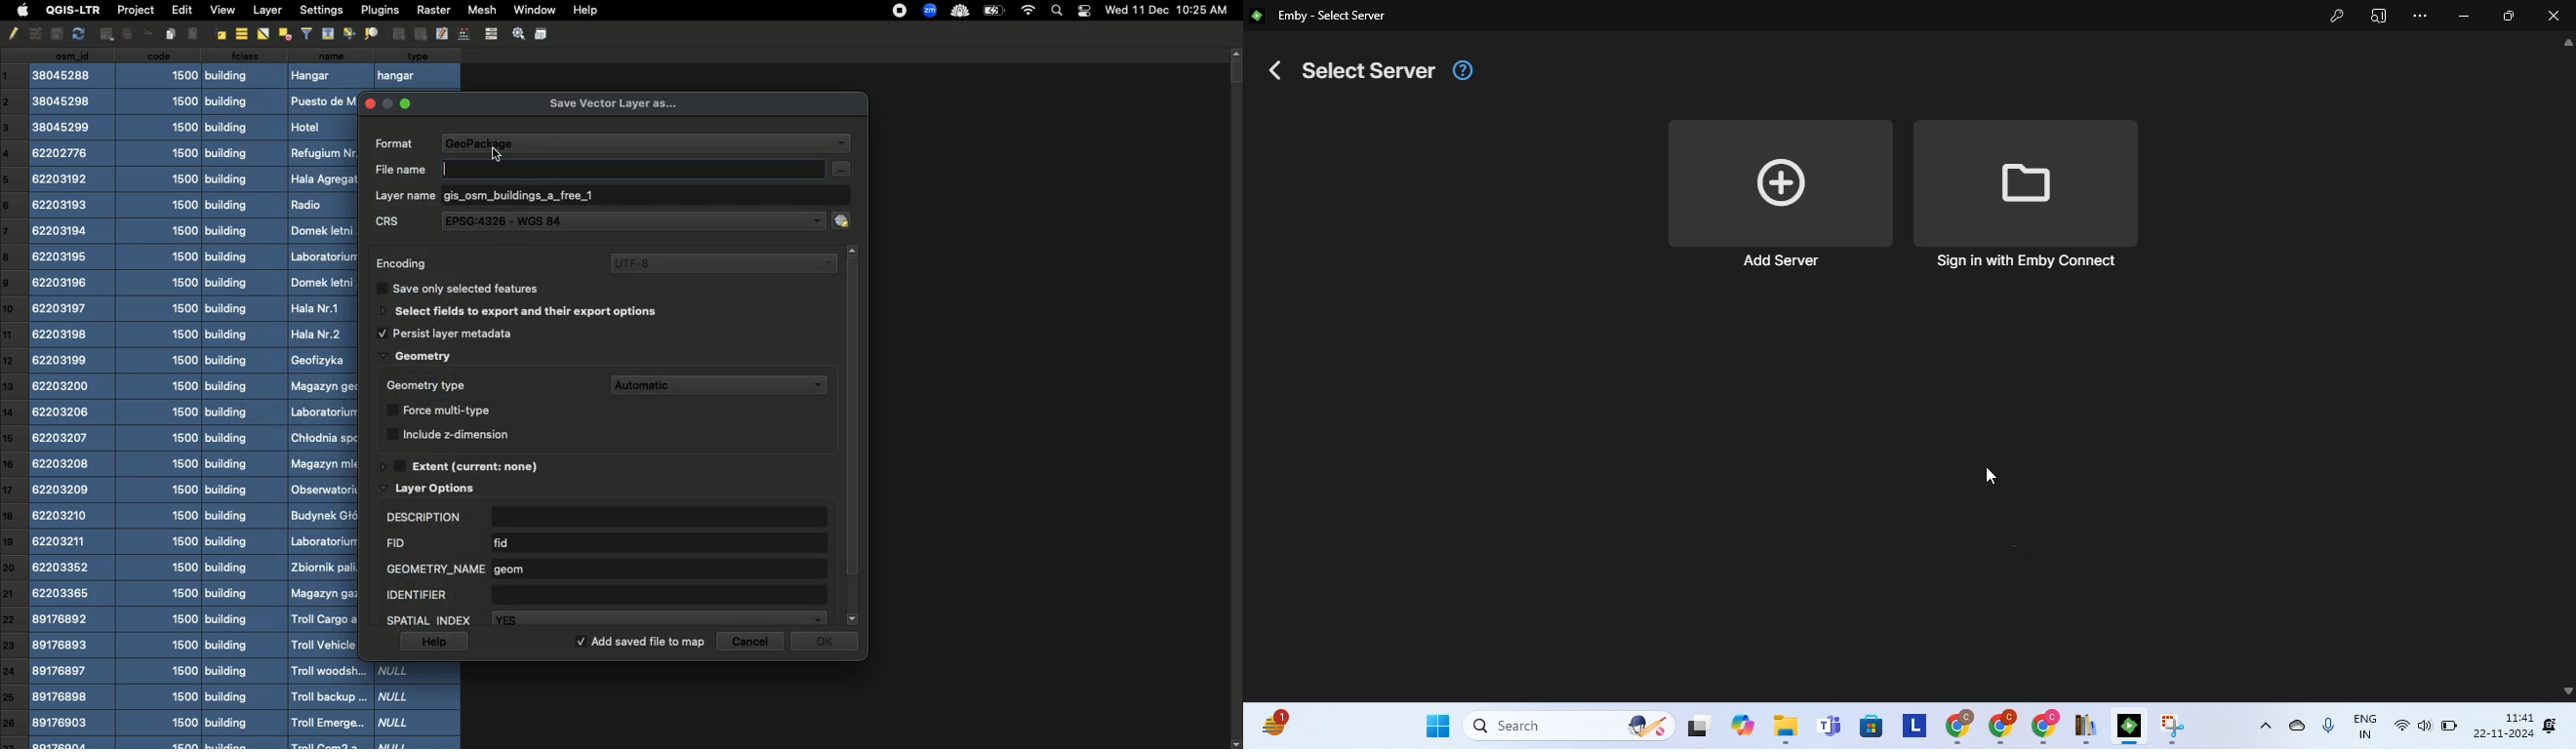  Describe the element at coordinates (605, 618) in the screenshot. I see `Spatial index` at that location.